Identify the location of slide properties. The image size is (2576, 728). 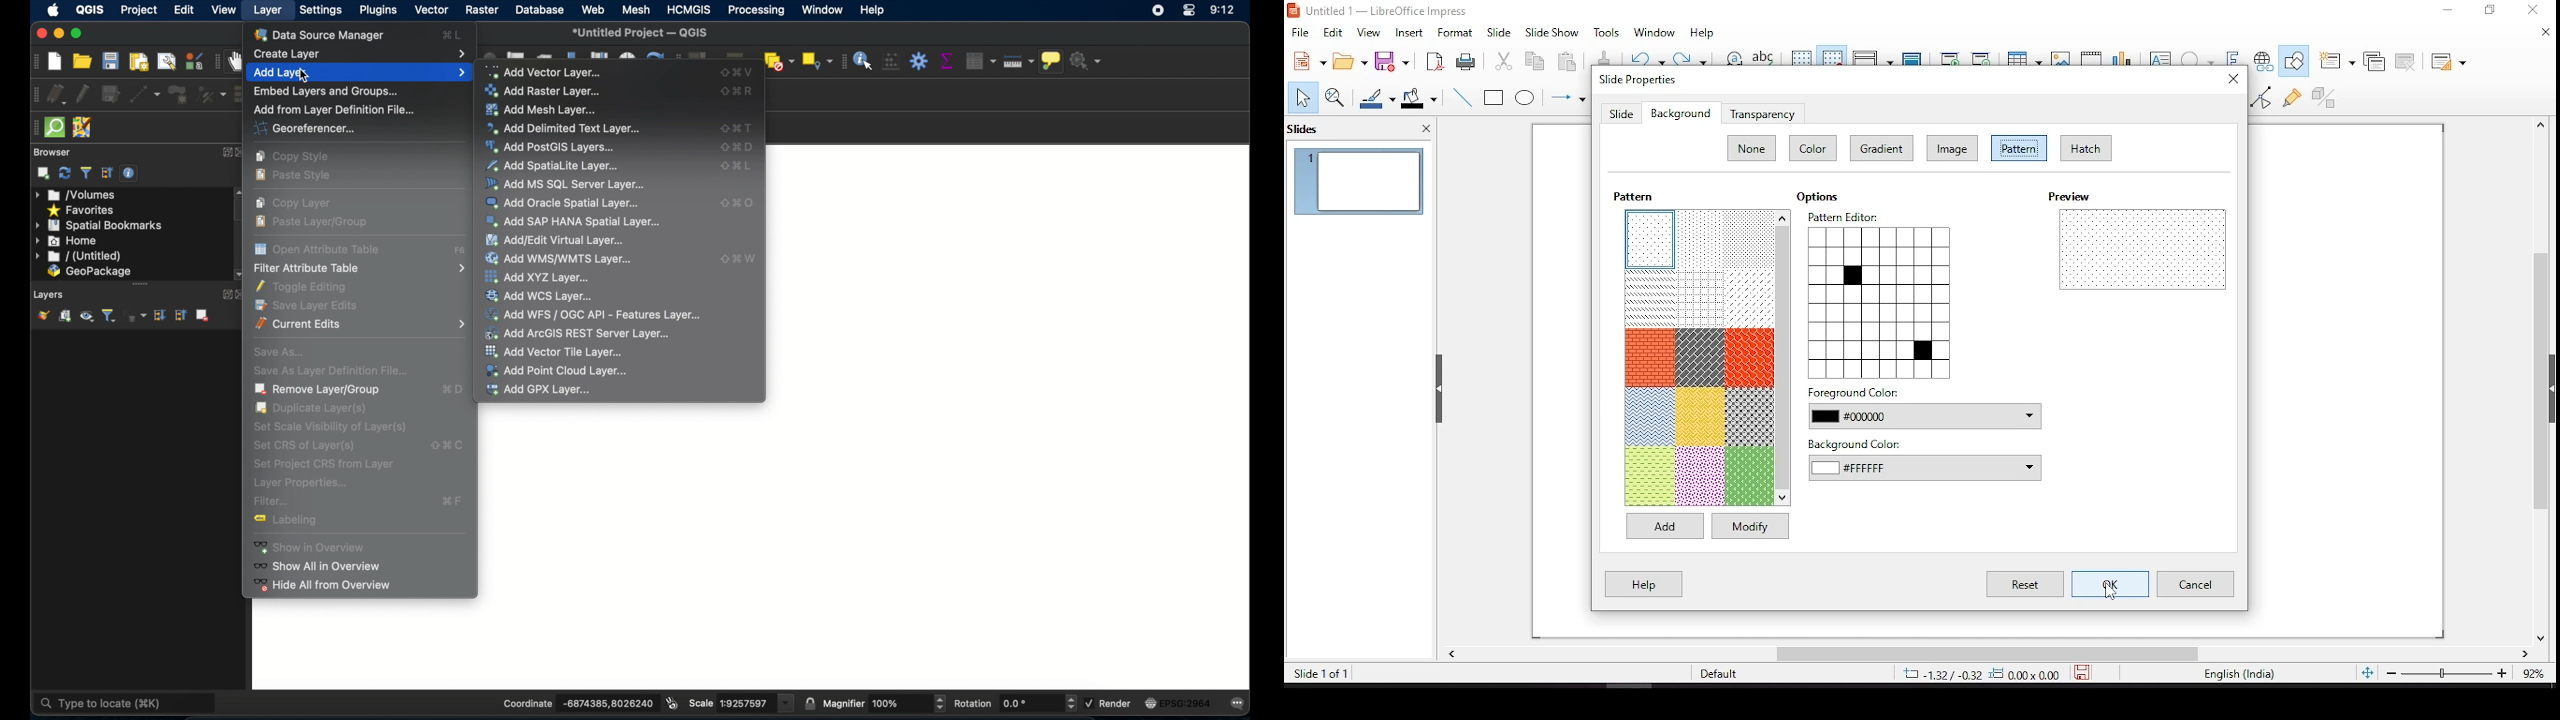
(1636, 79).